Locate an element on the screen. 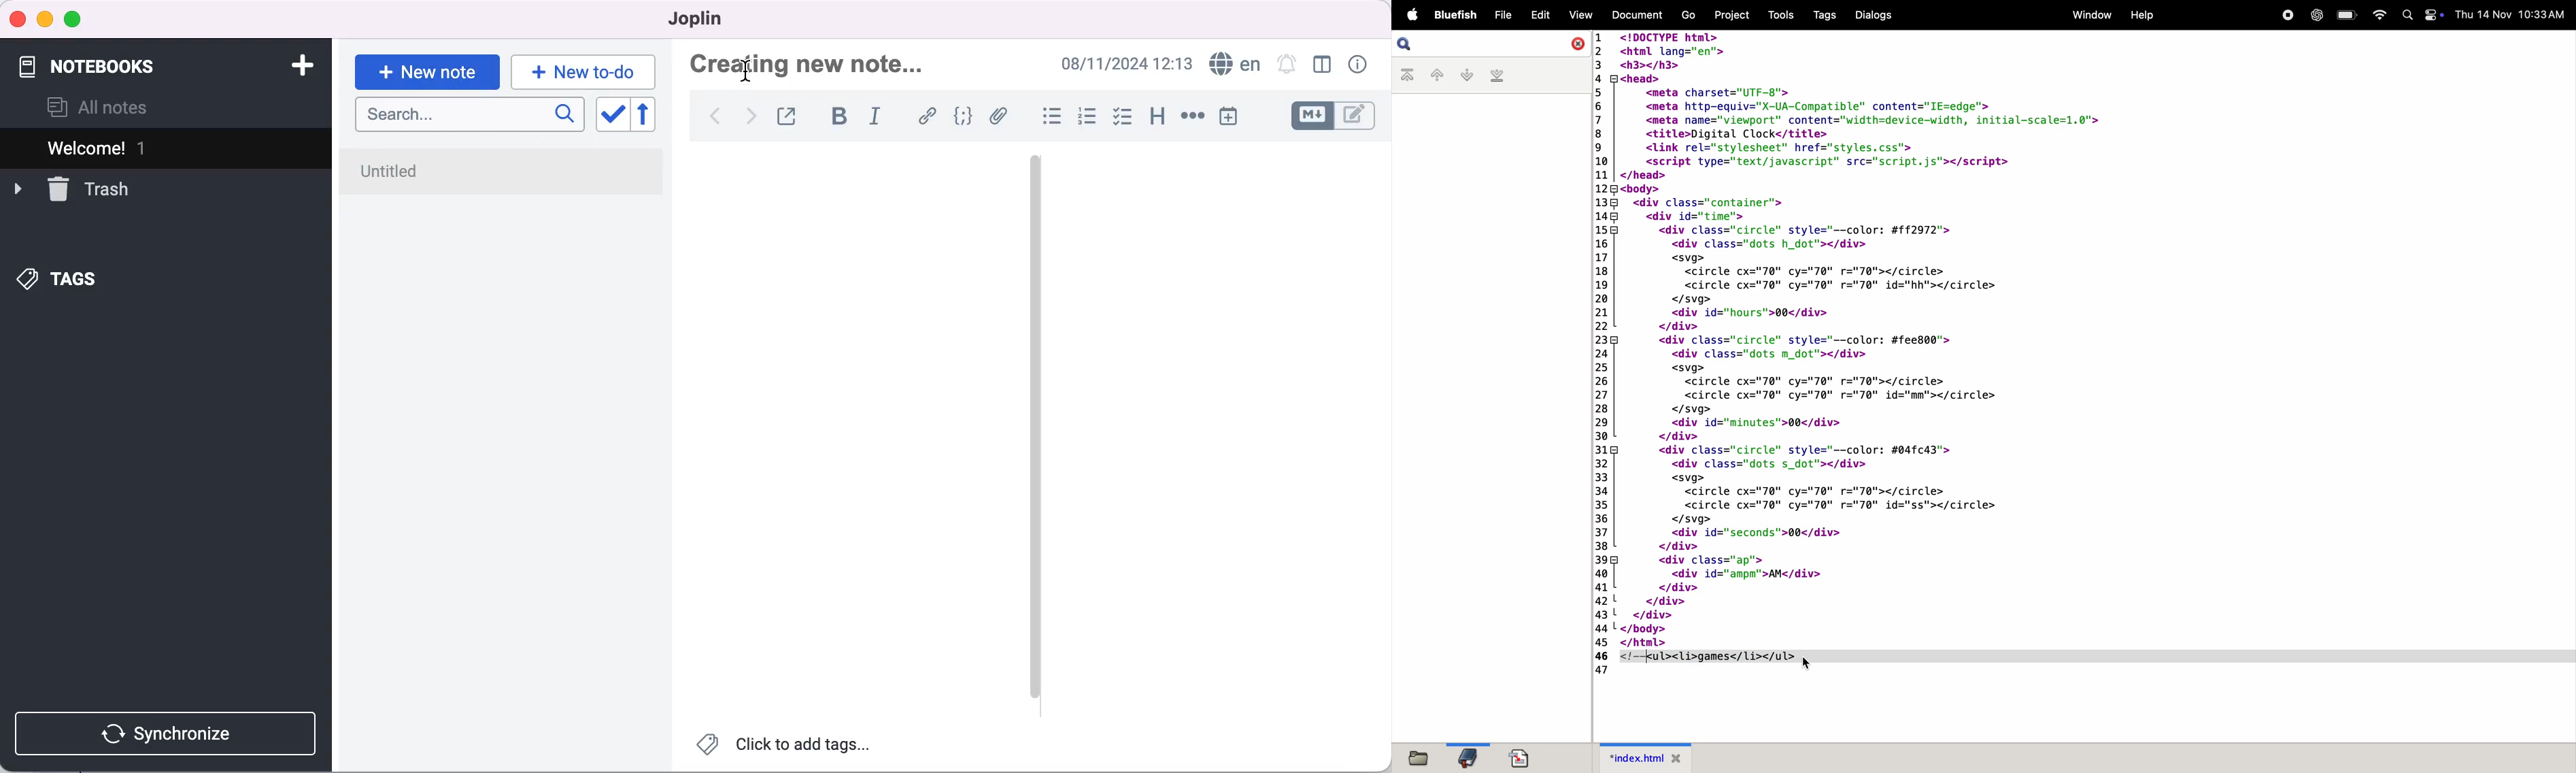 The height and width of the screenshot is (784, 2576). hyperlink is located at coordinates (929, 116).